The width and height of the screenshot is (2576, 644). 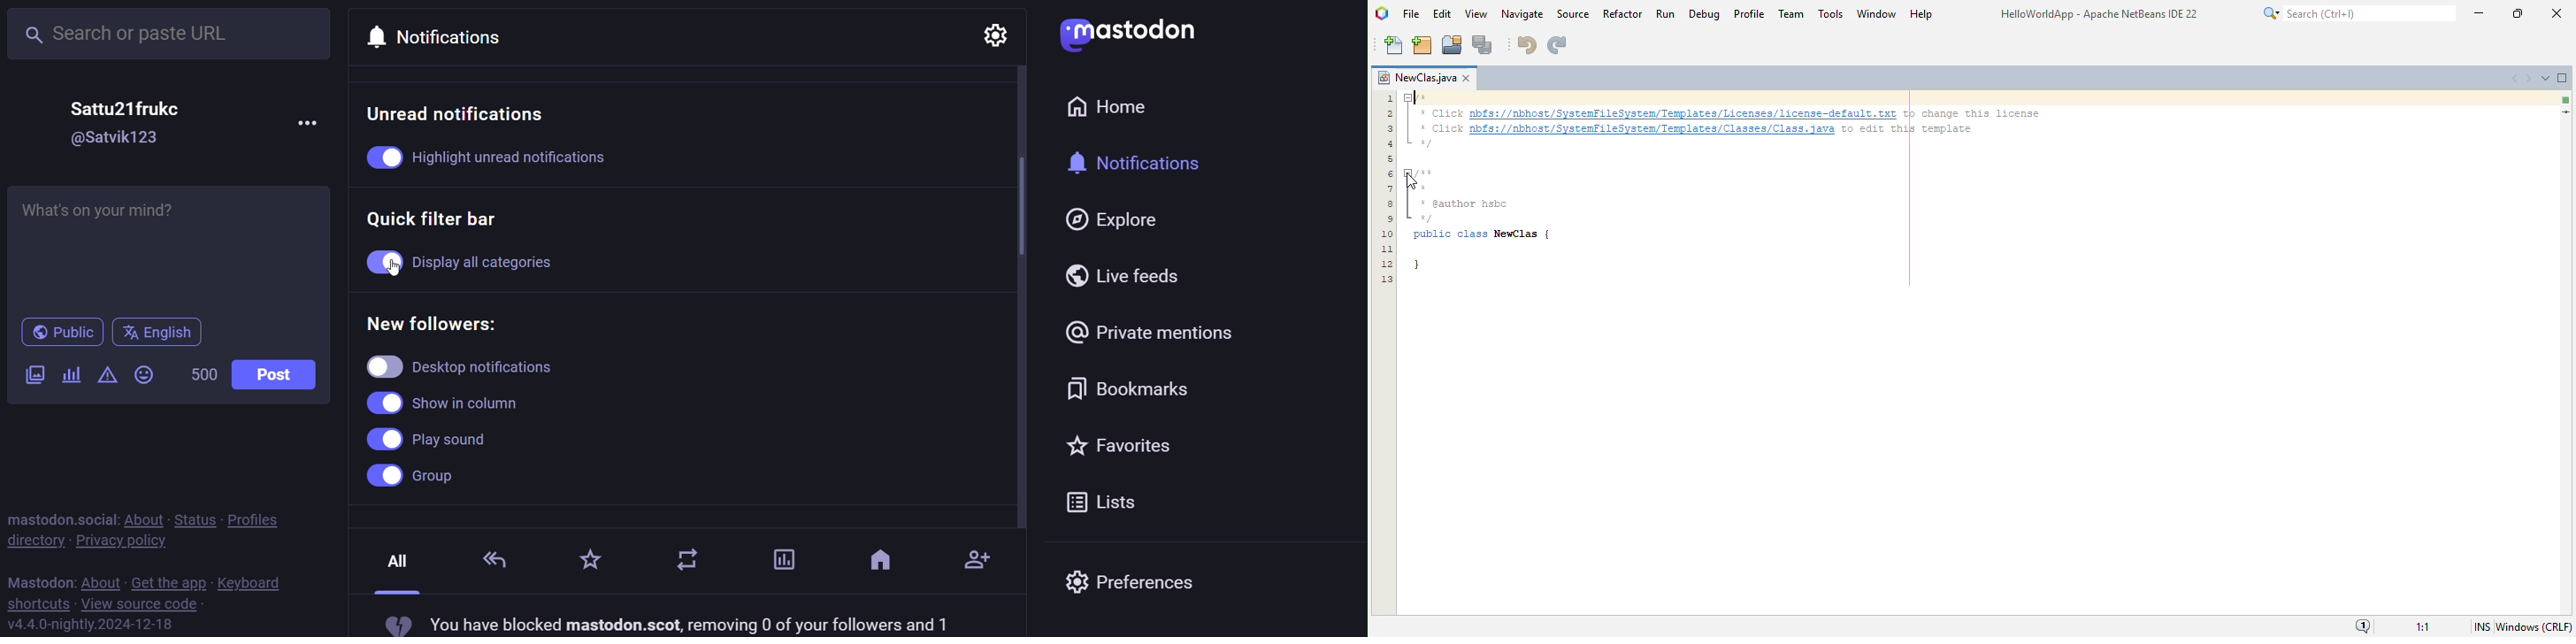 I want to click on new followers, so click(x=440, y=321).